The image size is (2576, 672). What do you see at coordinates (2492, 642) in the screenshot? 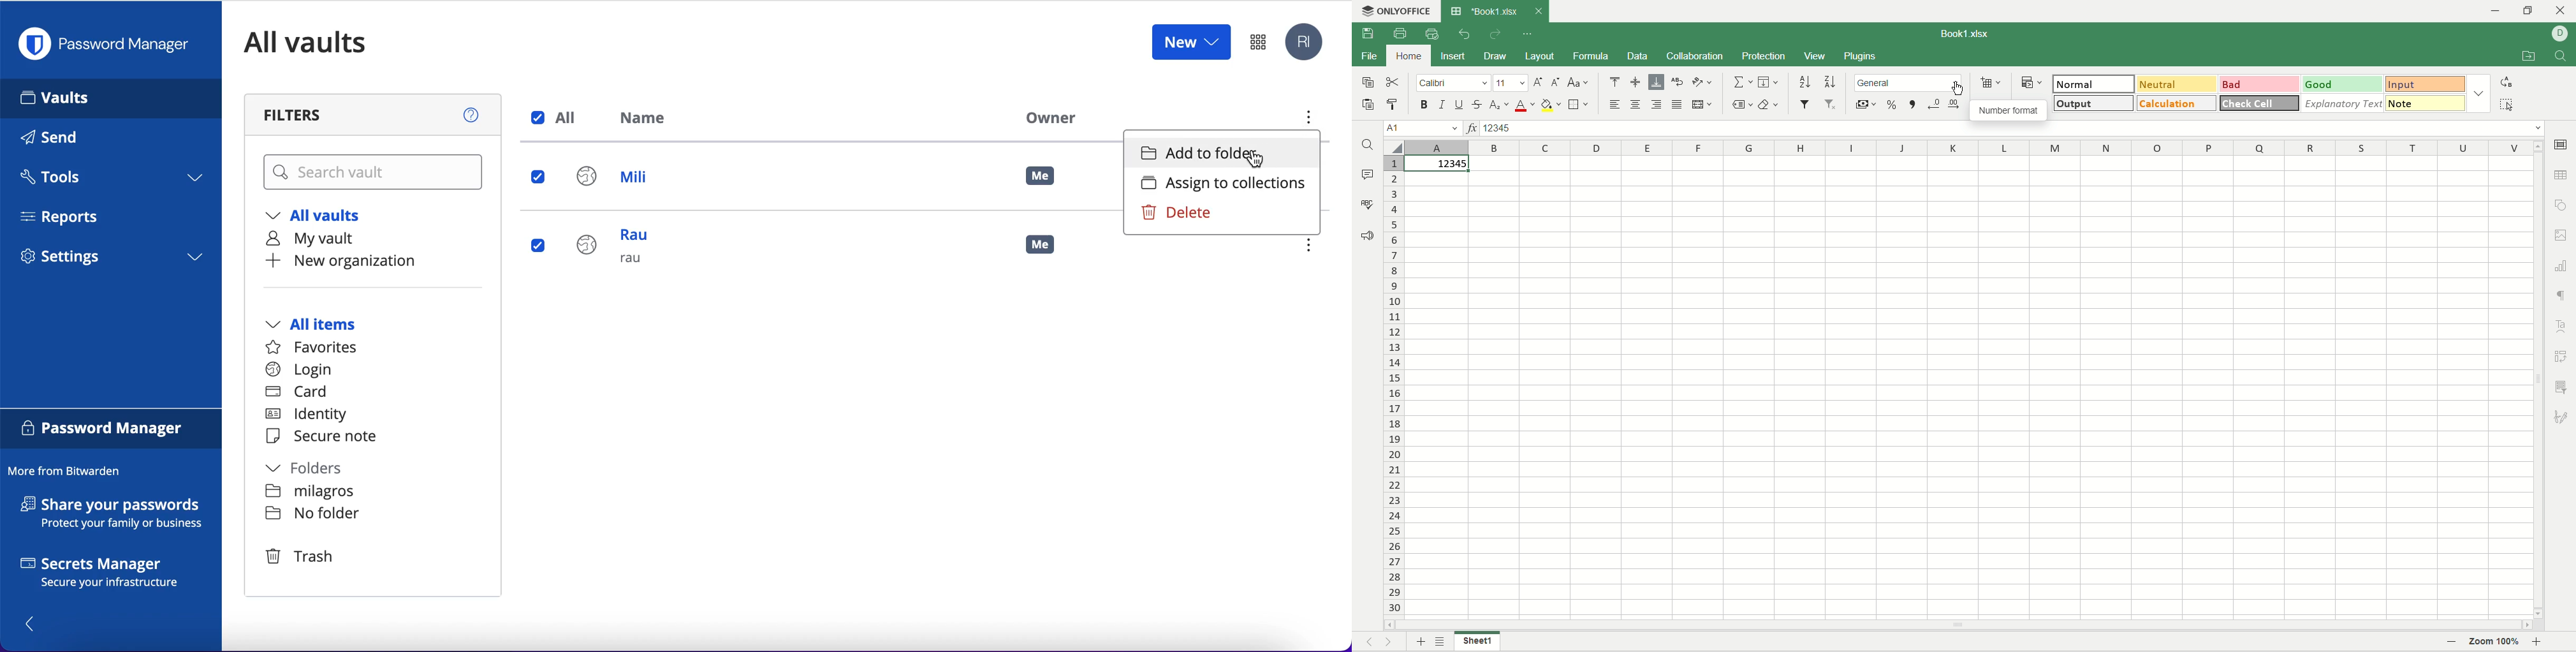
I see `zoom percent` at bounding box center [2492, 642].